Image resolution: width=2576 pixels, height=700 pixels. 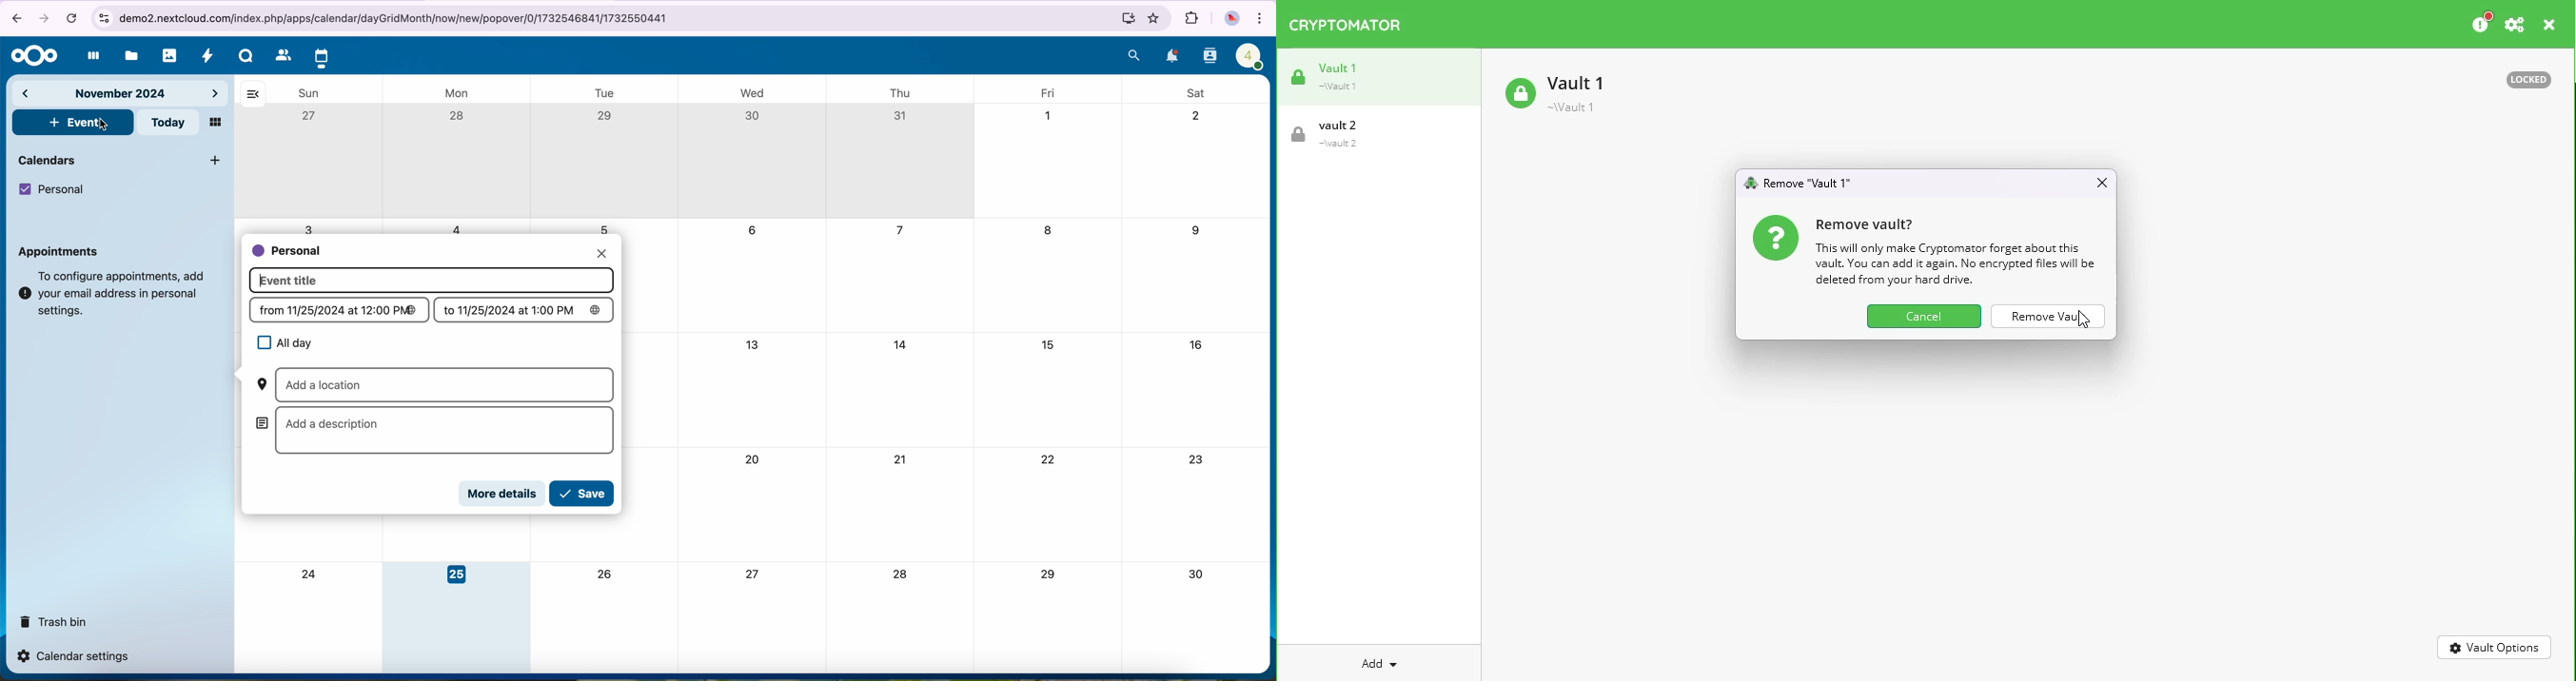 What do you see at coordinates (76, 656) in the screenshot?
I see `calendar settings` at bounding box center [76, 656].